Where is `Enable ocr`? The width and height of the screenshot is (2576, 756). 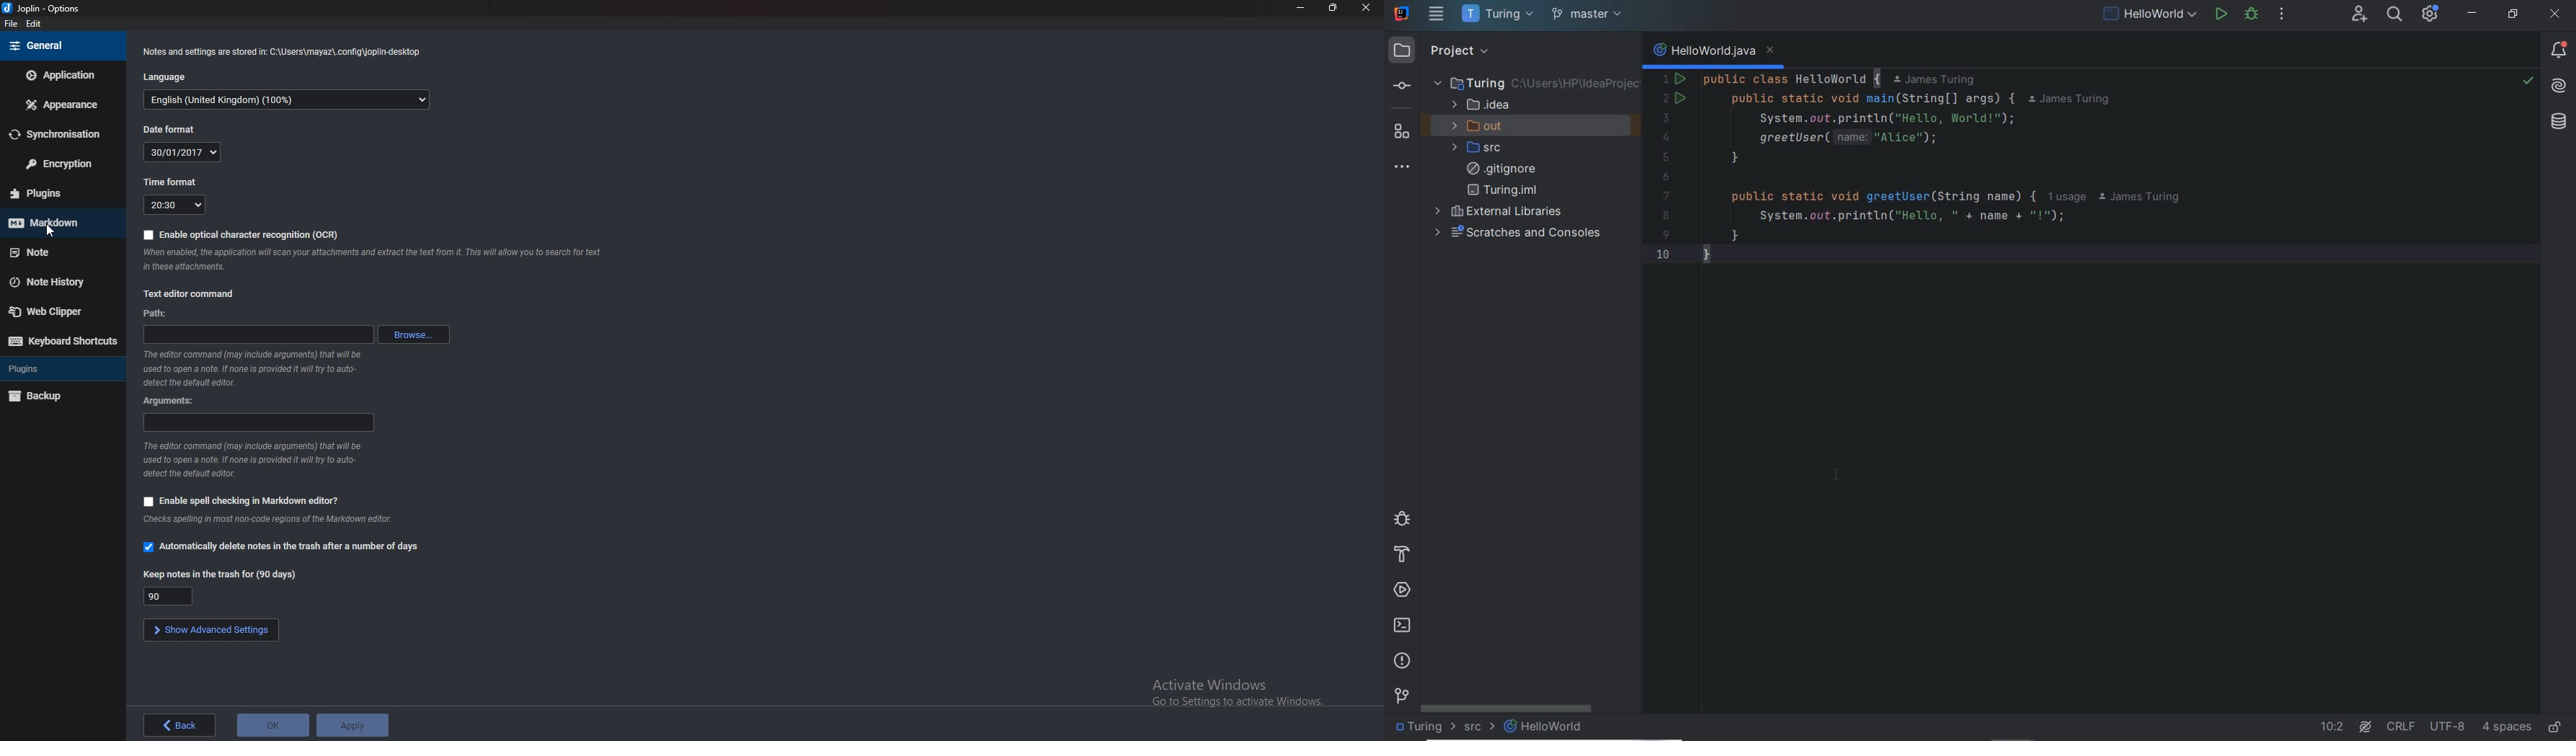 Enable ocr is located at coordinates (237, 234).